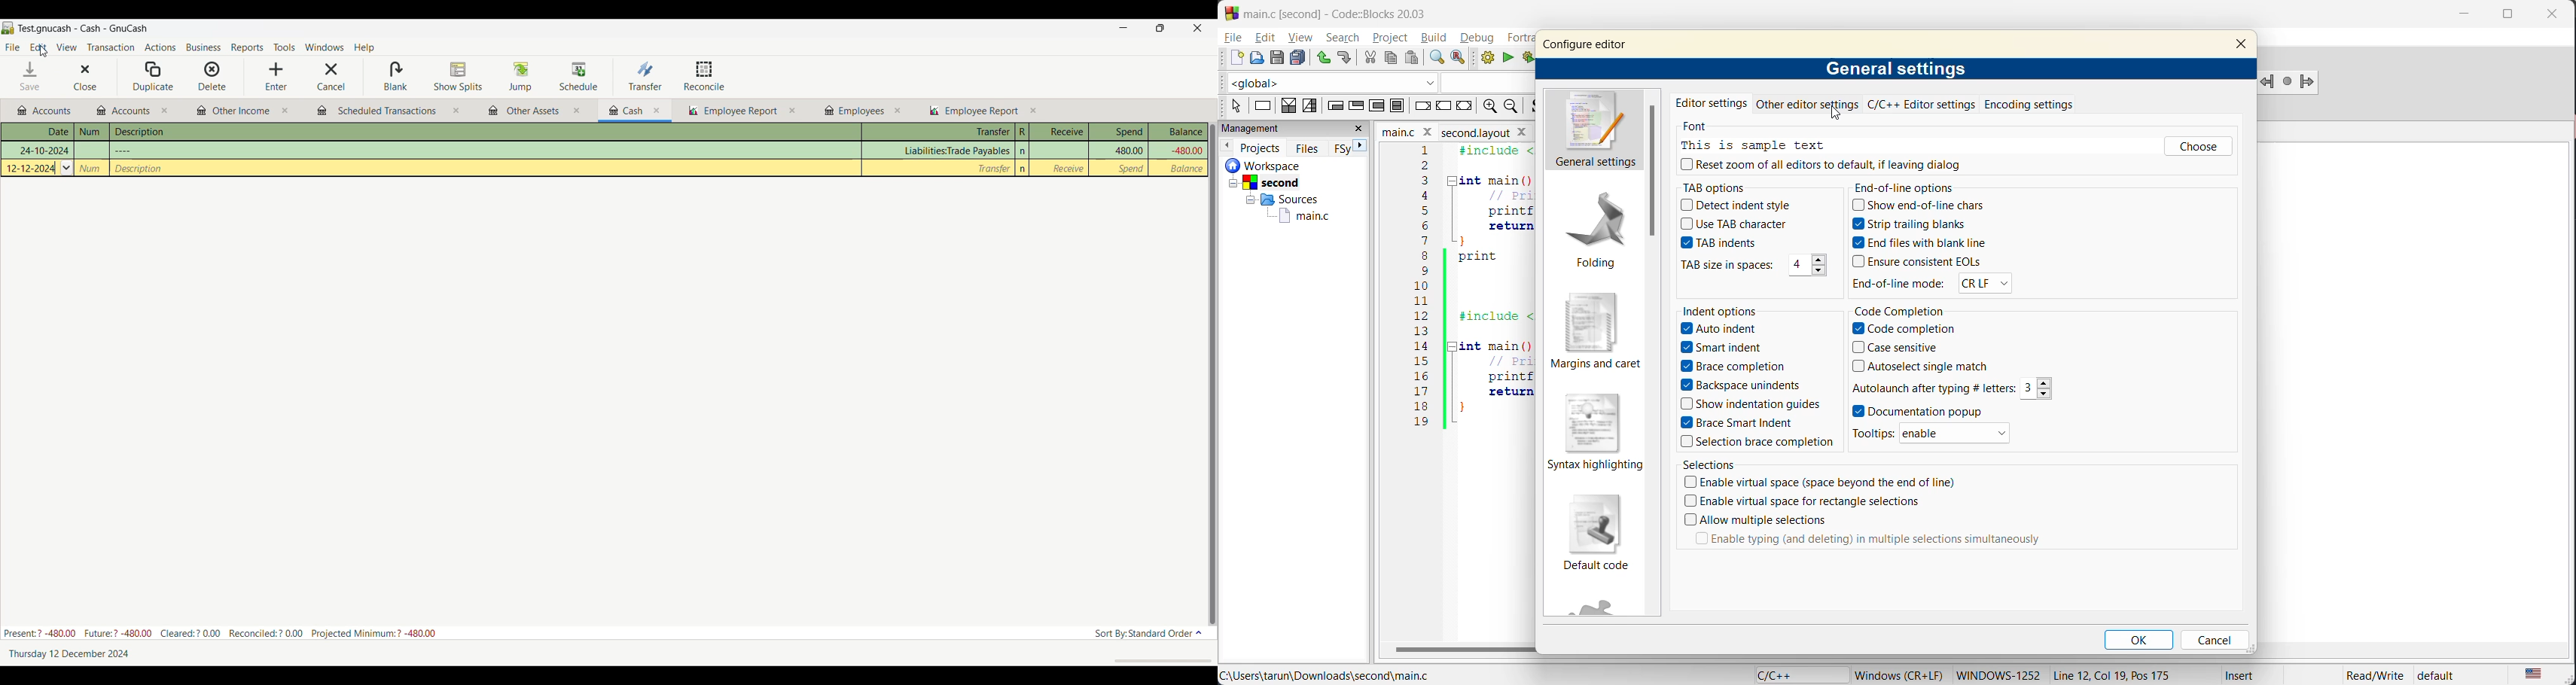  I want to click on search, so click(1345, 37).